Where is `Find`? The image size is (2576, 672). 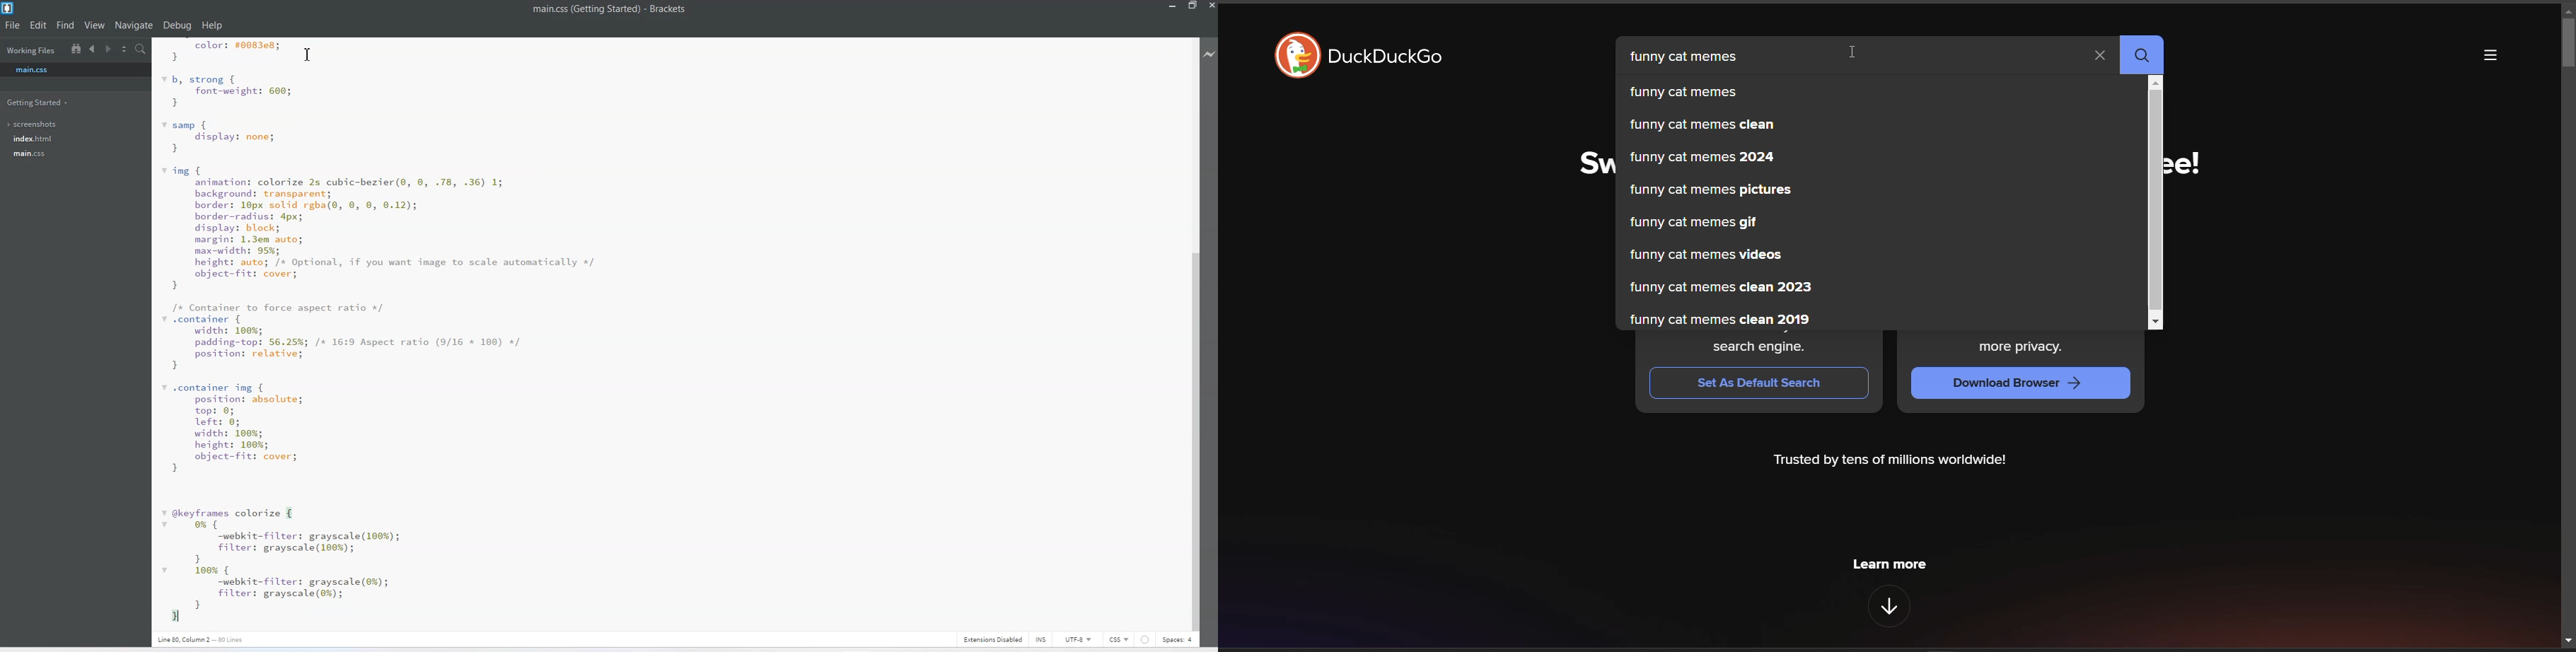
Find is located at coordinates (67, 25).